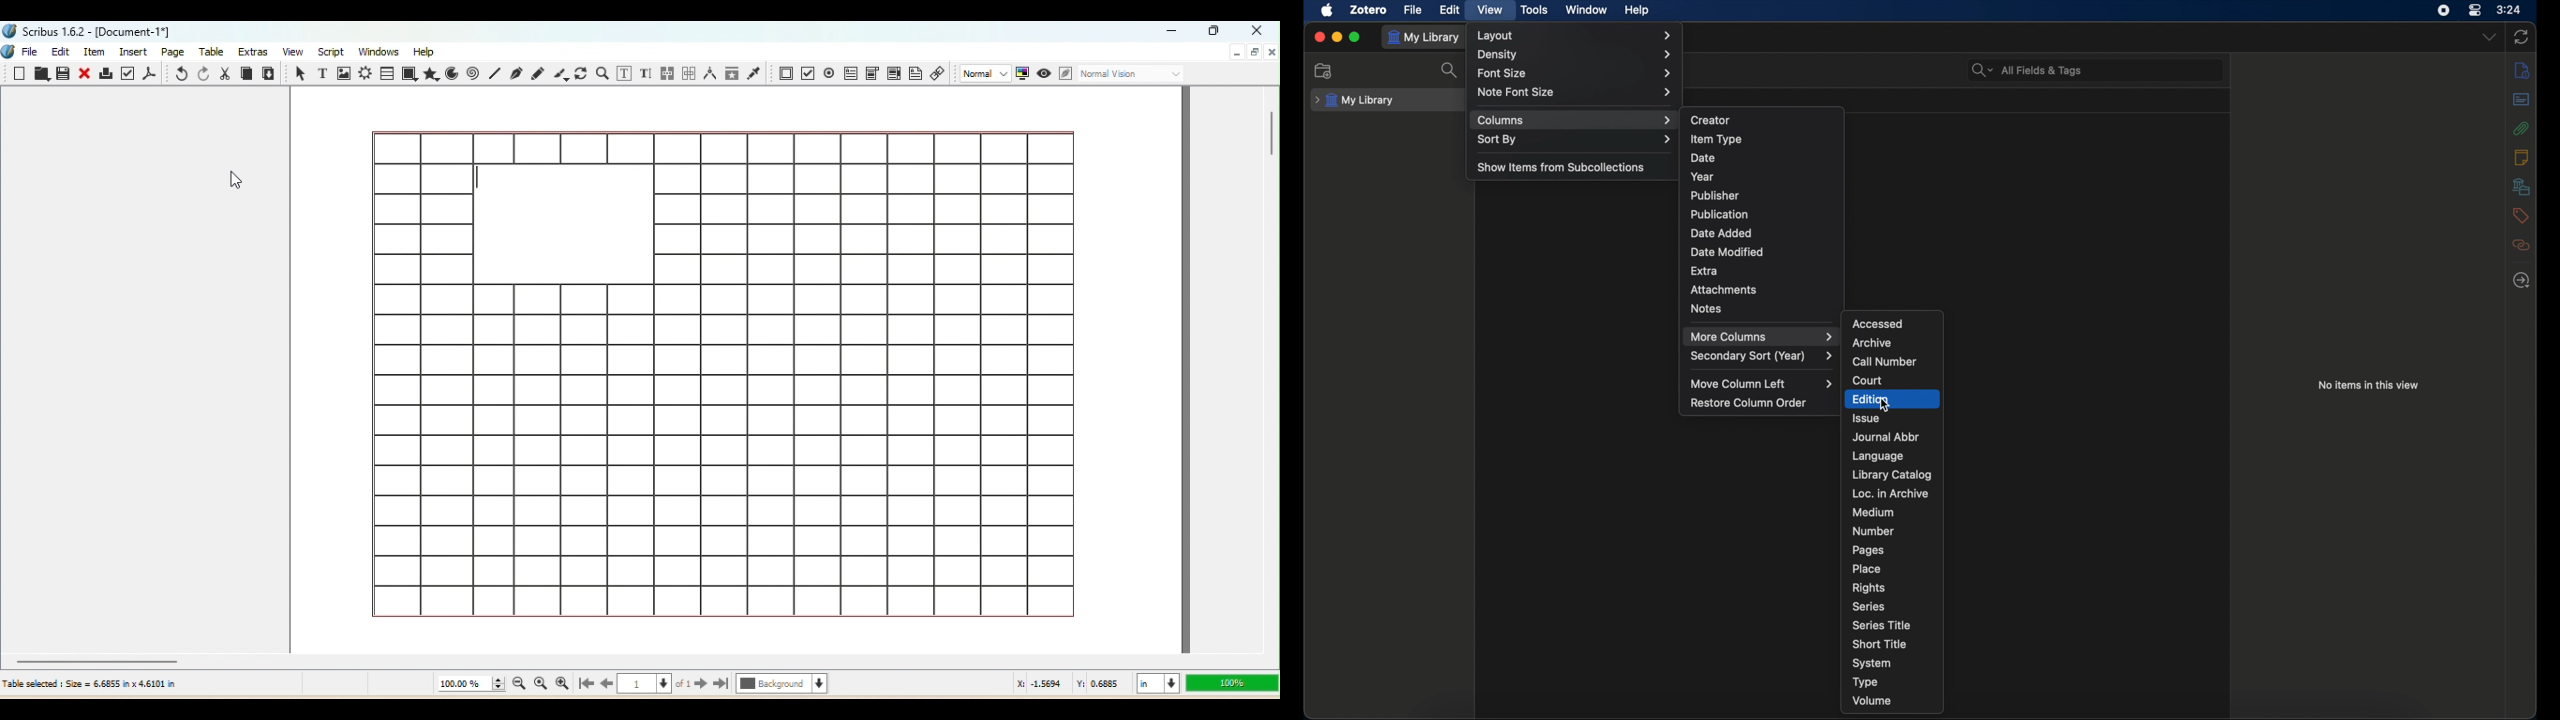 This screenshot has height=728, width=2576. What do you see at coordinates (1865, 682) in the screenshot?
I see `type` at bounding box center [1865, 682].